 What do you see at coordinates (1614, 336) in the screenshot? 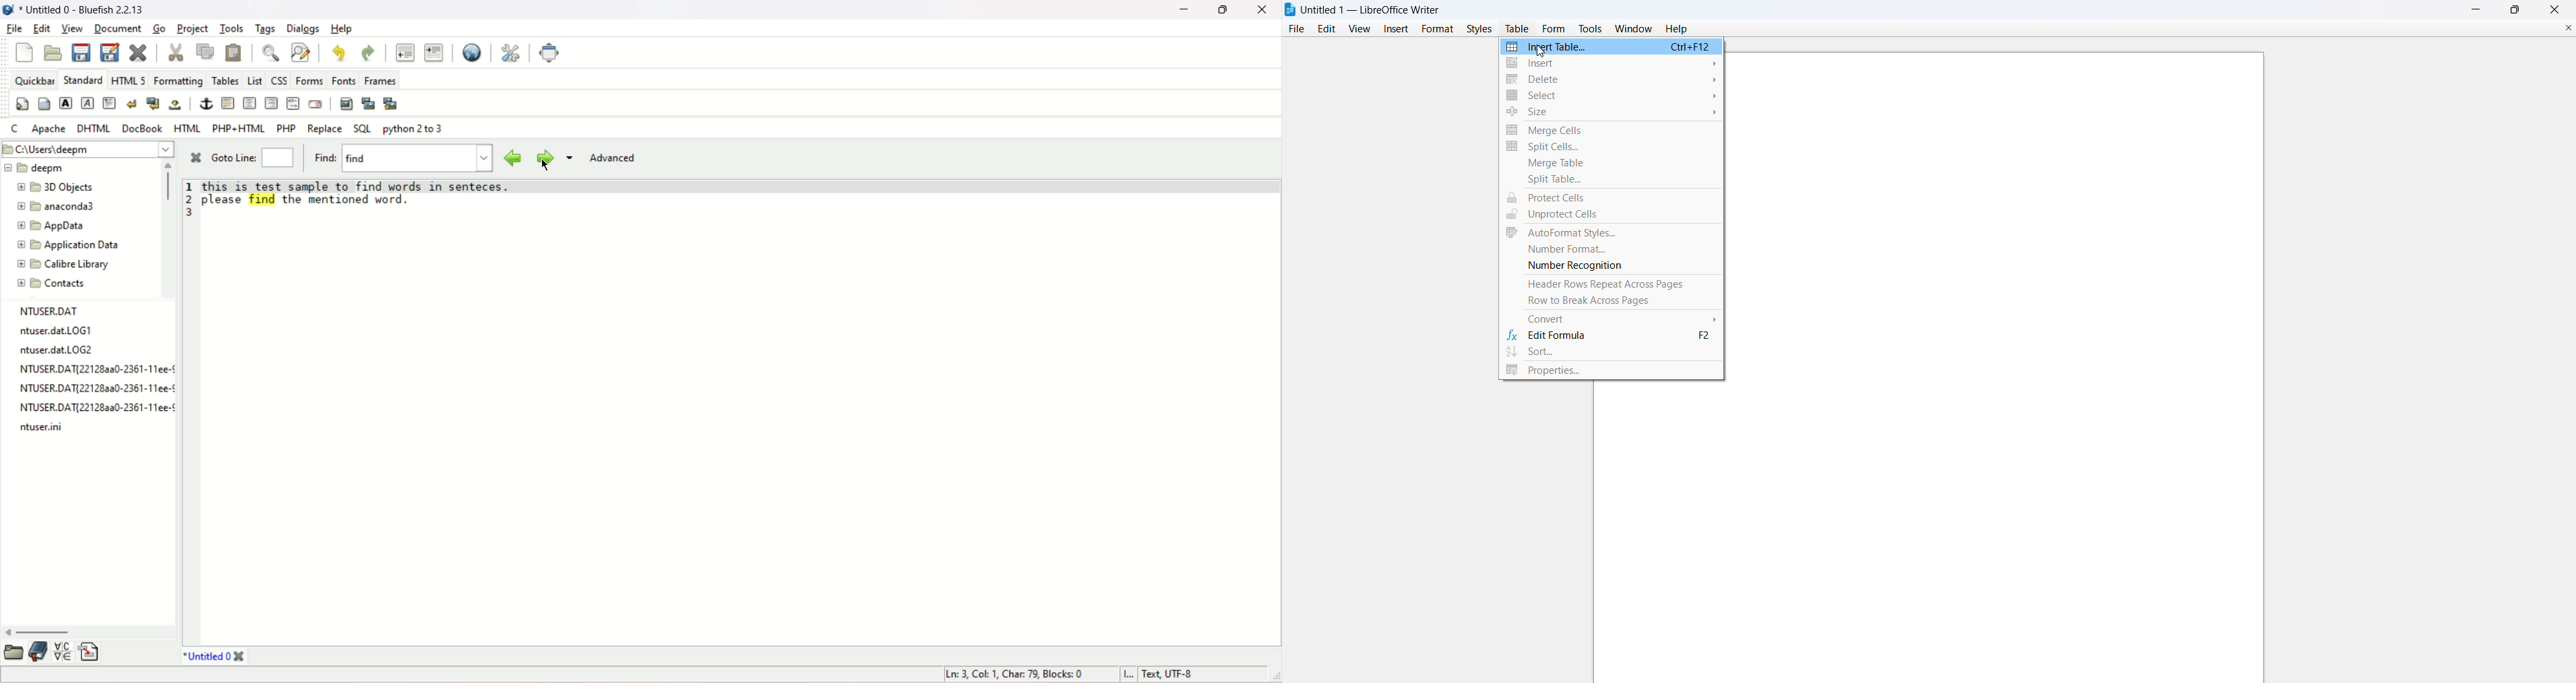
I see `edit formula     F2` at bounding box center [1614, 336].